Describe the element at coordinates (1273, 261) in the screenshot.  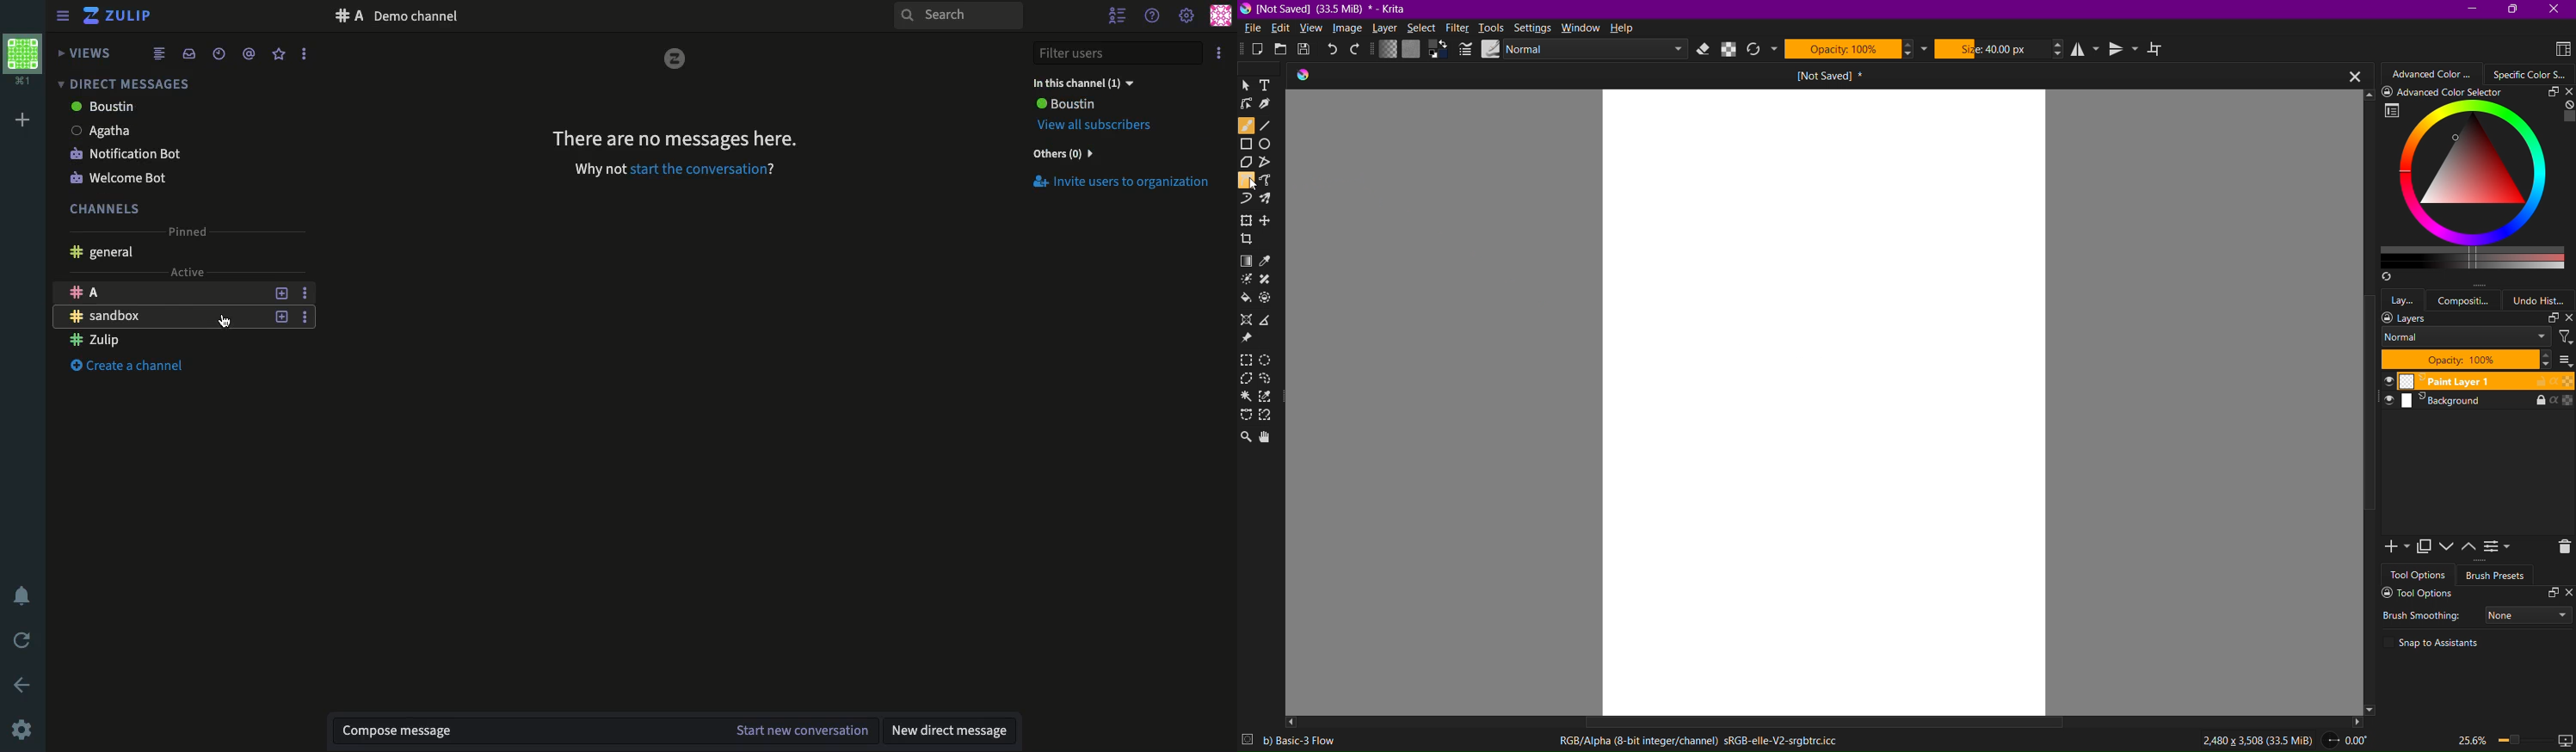
I see `Sample a color` at that location.